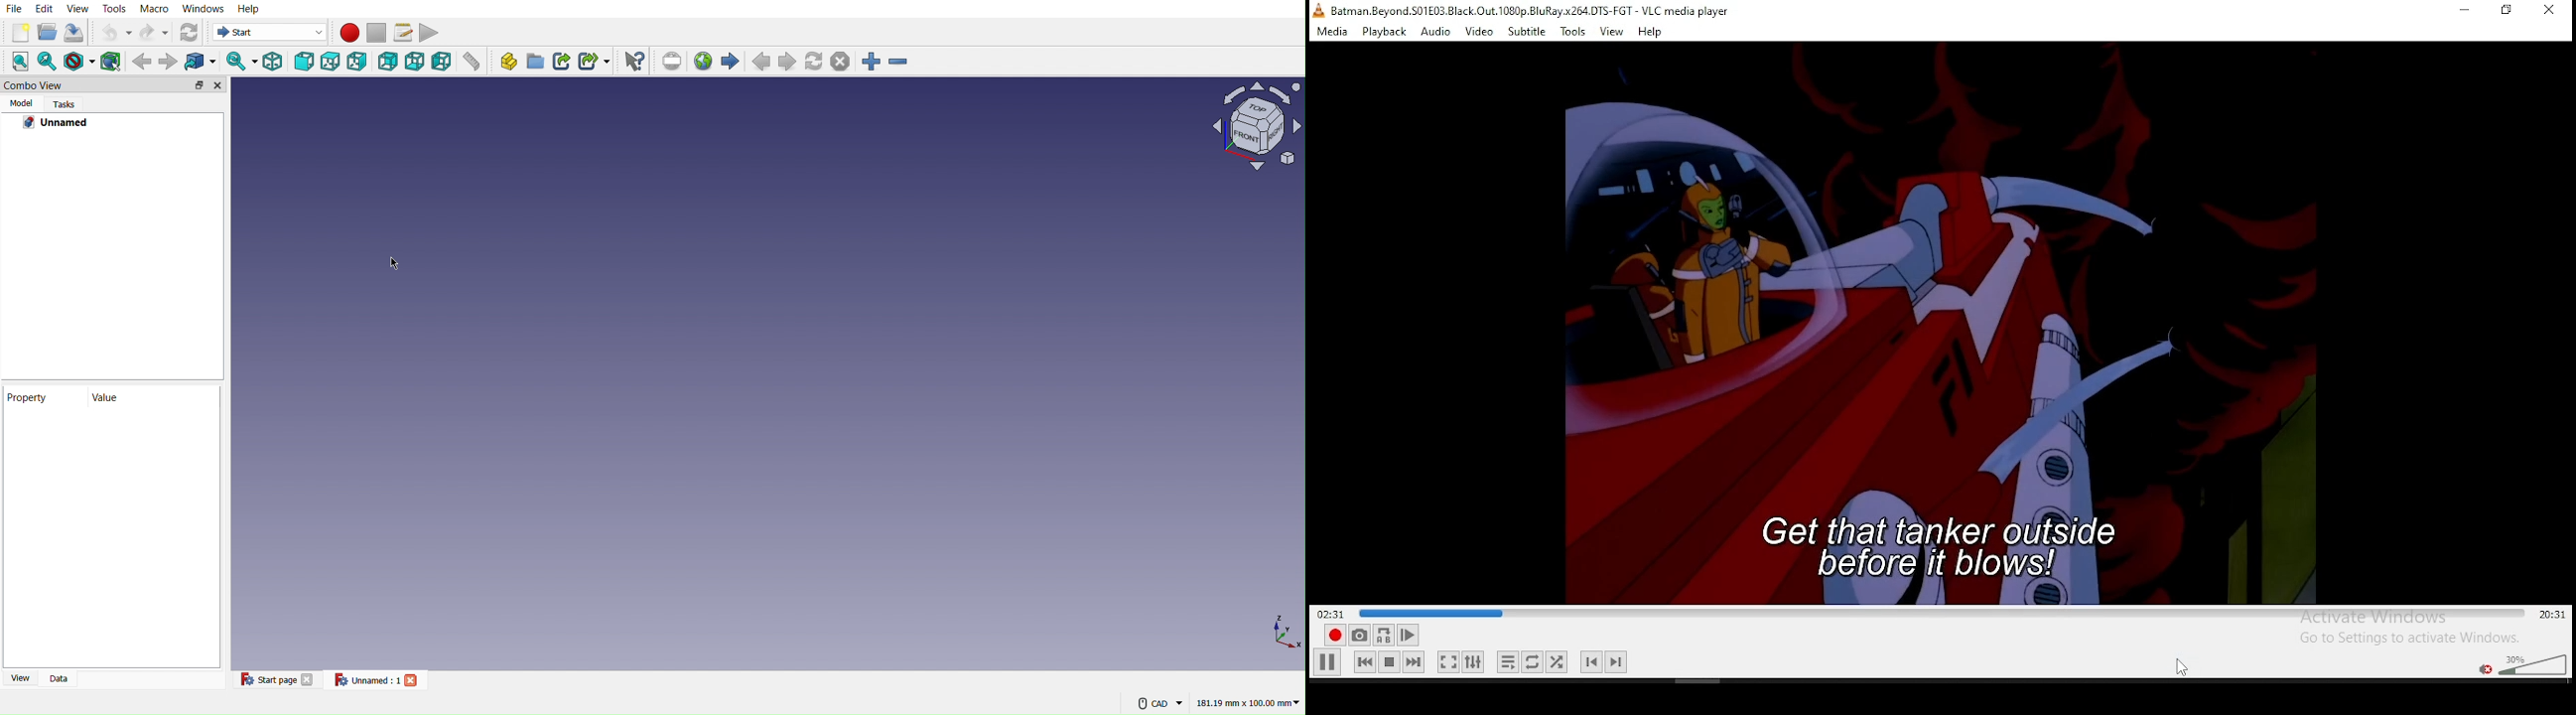 The width and height of the screenshot is (2576, 728). I want to click on Set to rear view, so click(387, 61).